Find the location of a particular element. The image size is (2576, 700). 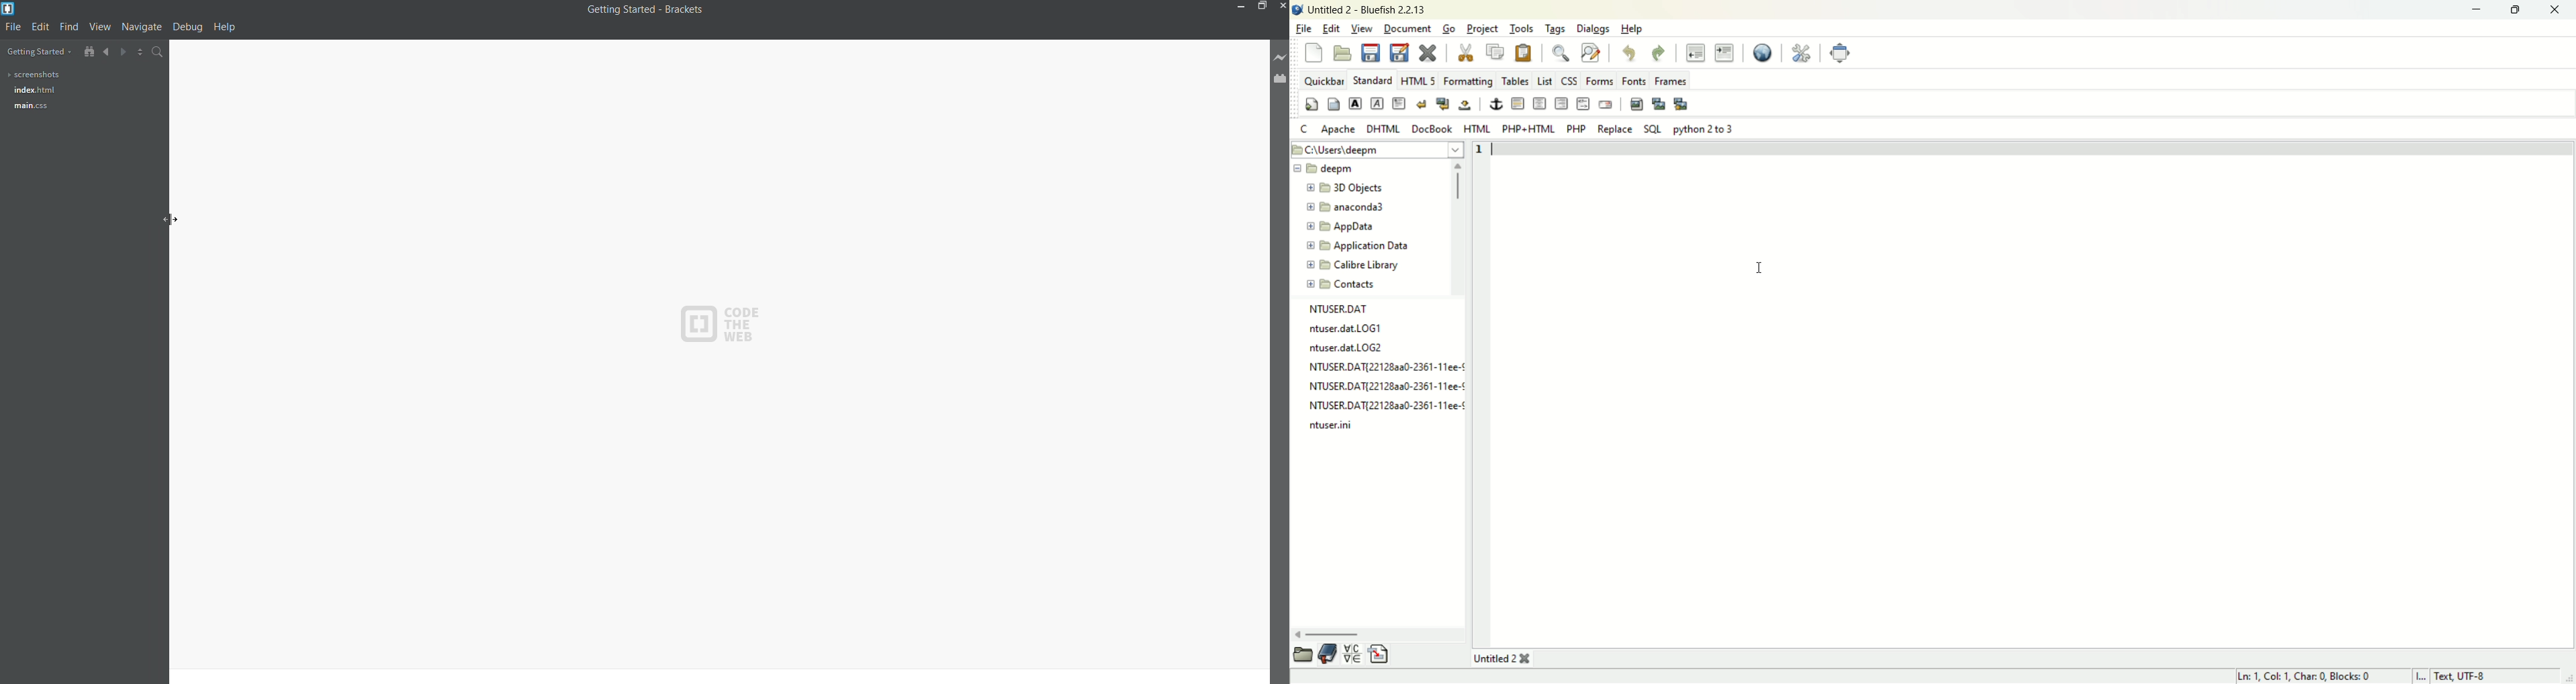

forward is located at coordinates (118, 52).